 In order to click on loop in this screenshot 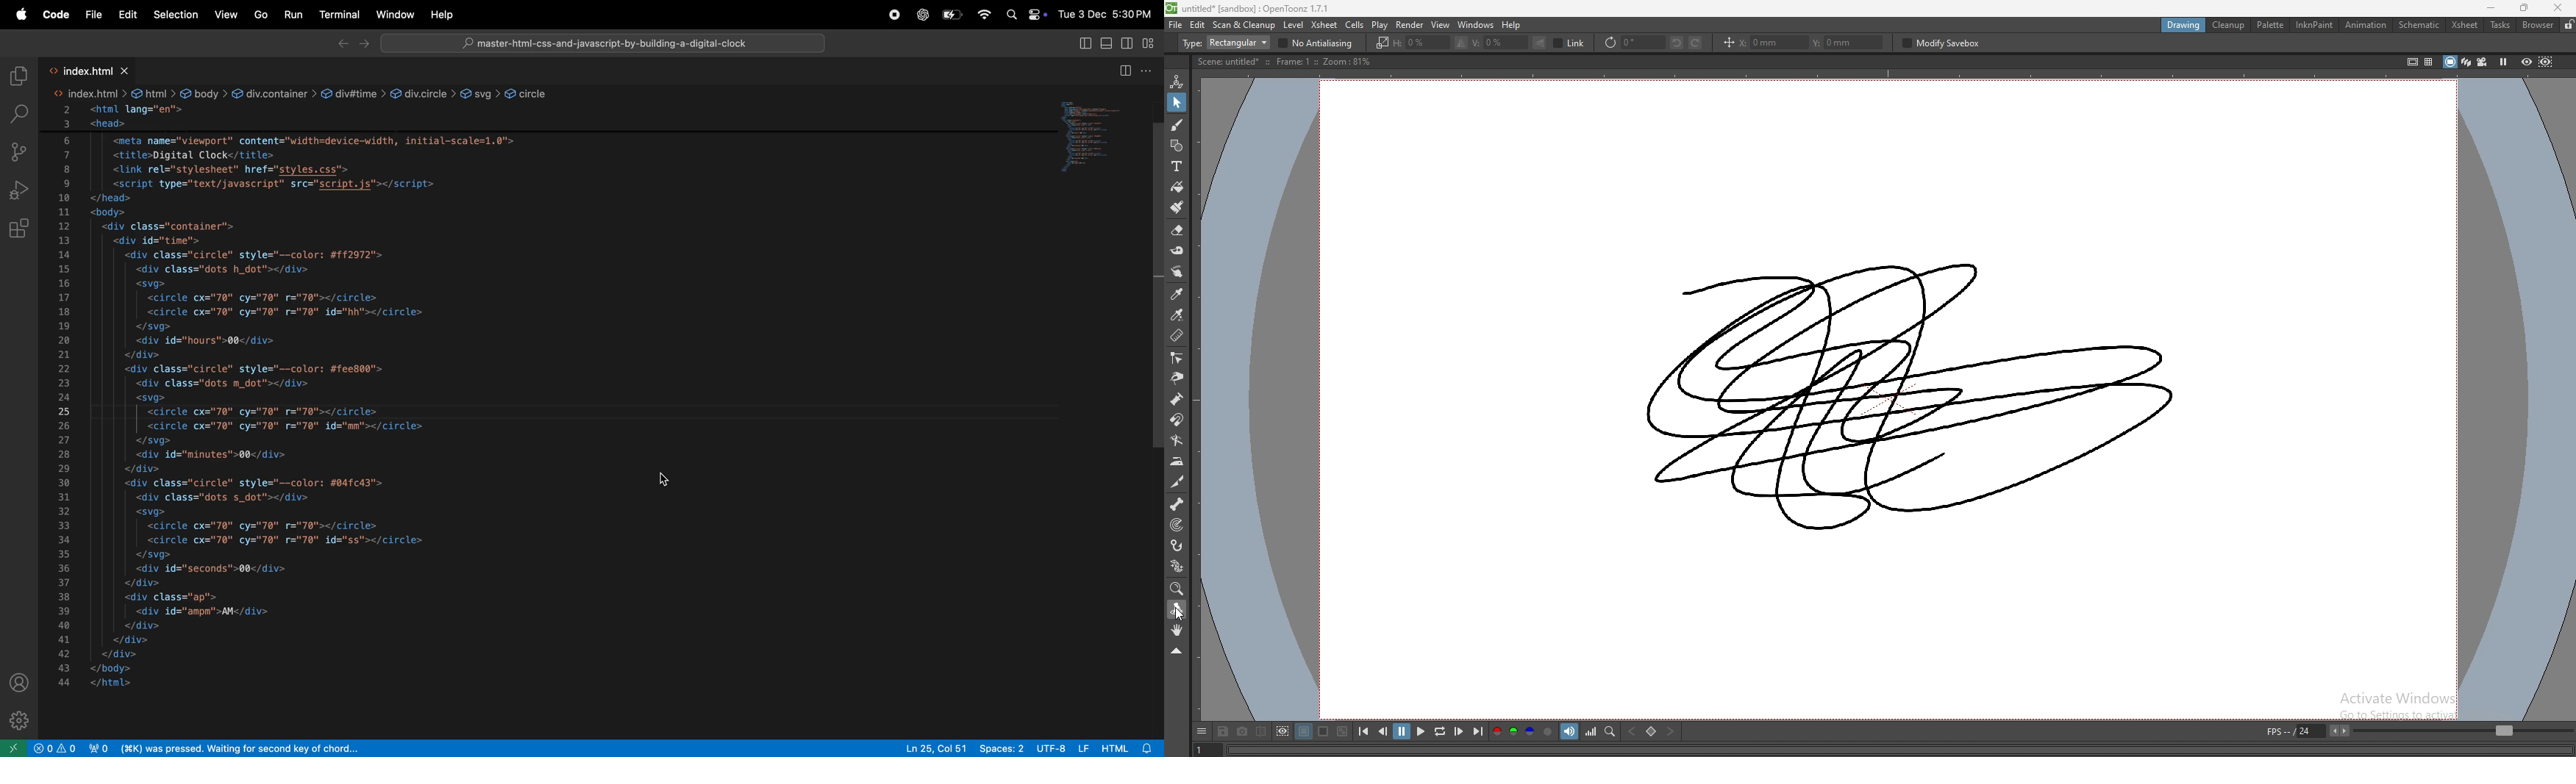, I will do `click(1439, 732)`.